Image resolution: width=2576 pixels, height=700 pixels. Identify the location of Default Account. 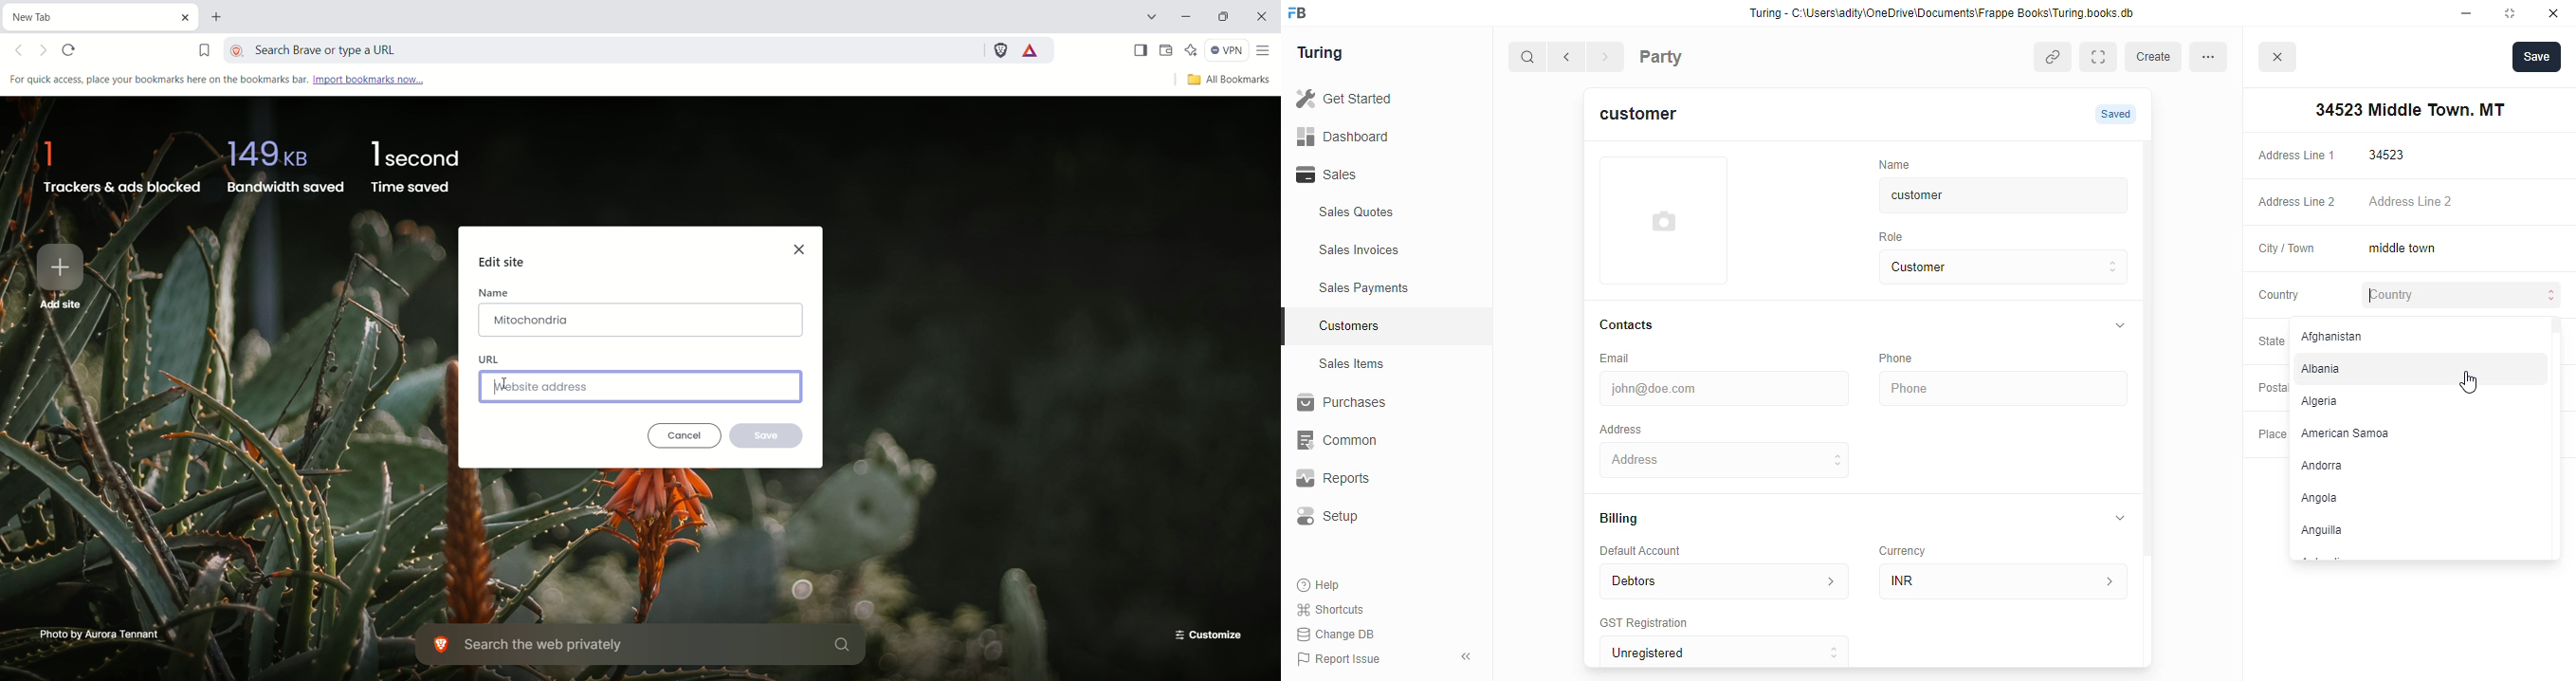
(1655, 550).